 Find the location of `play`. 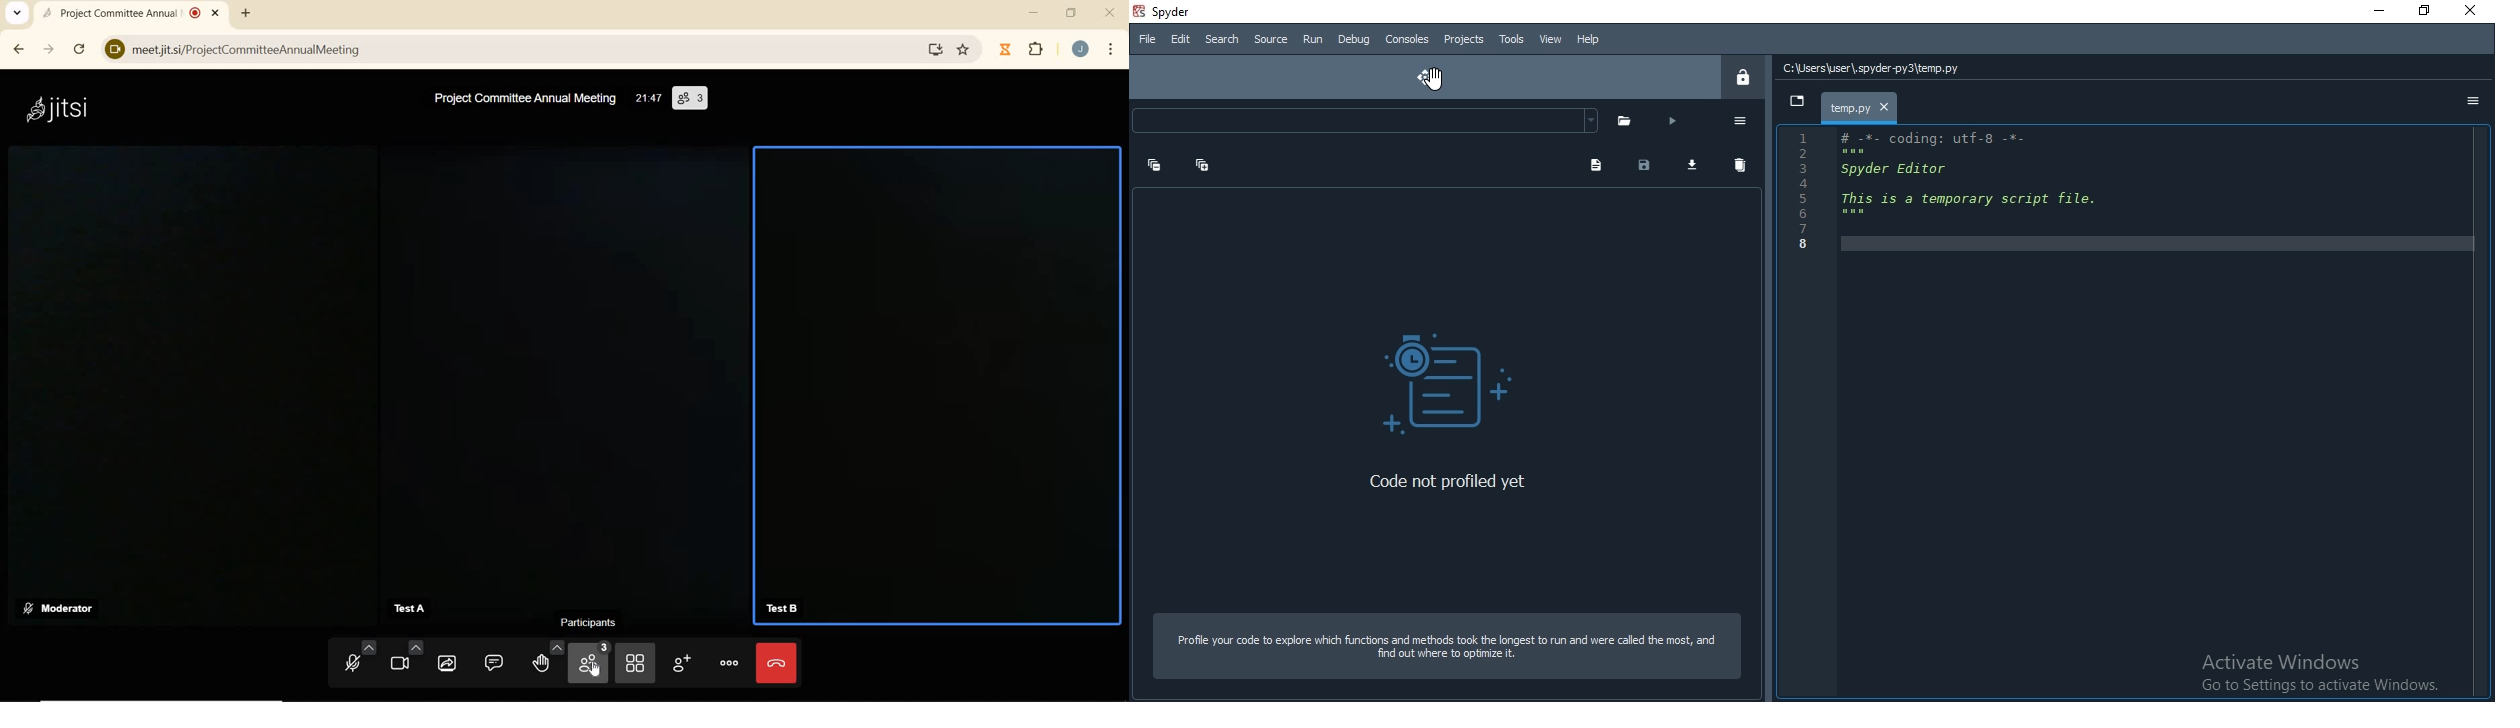

play is located at coordinates (1677, 121).